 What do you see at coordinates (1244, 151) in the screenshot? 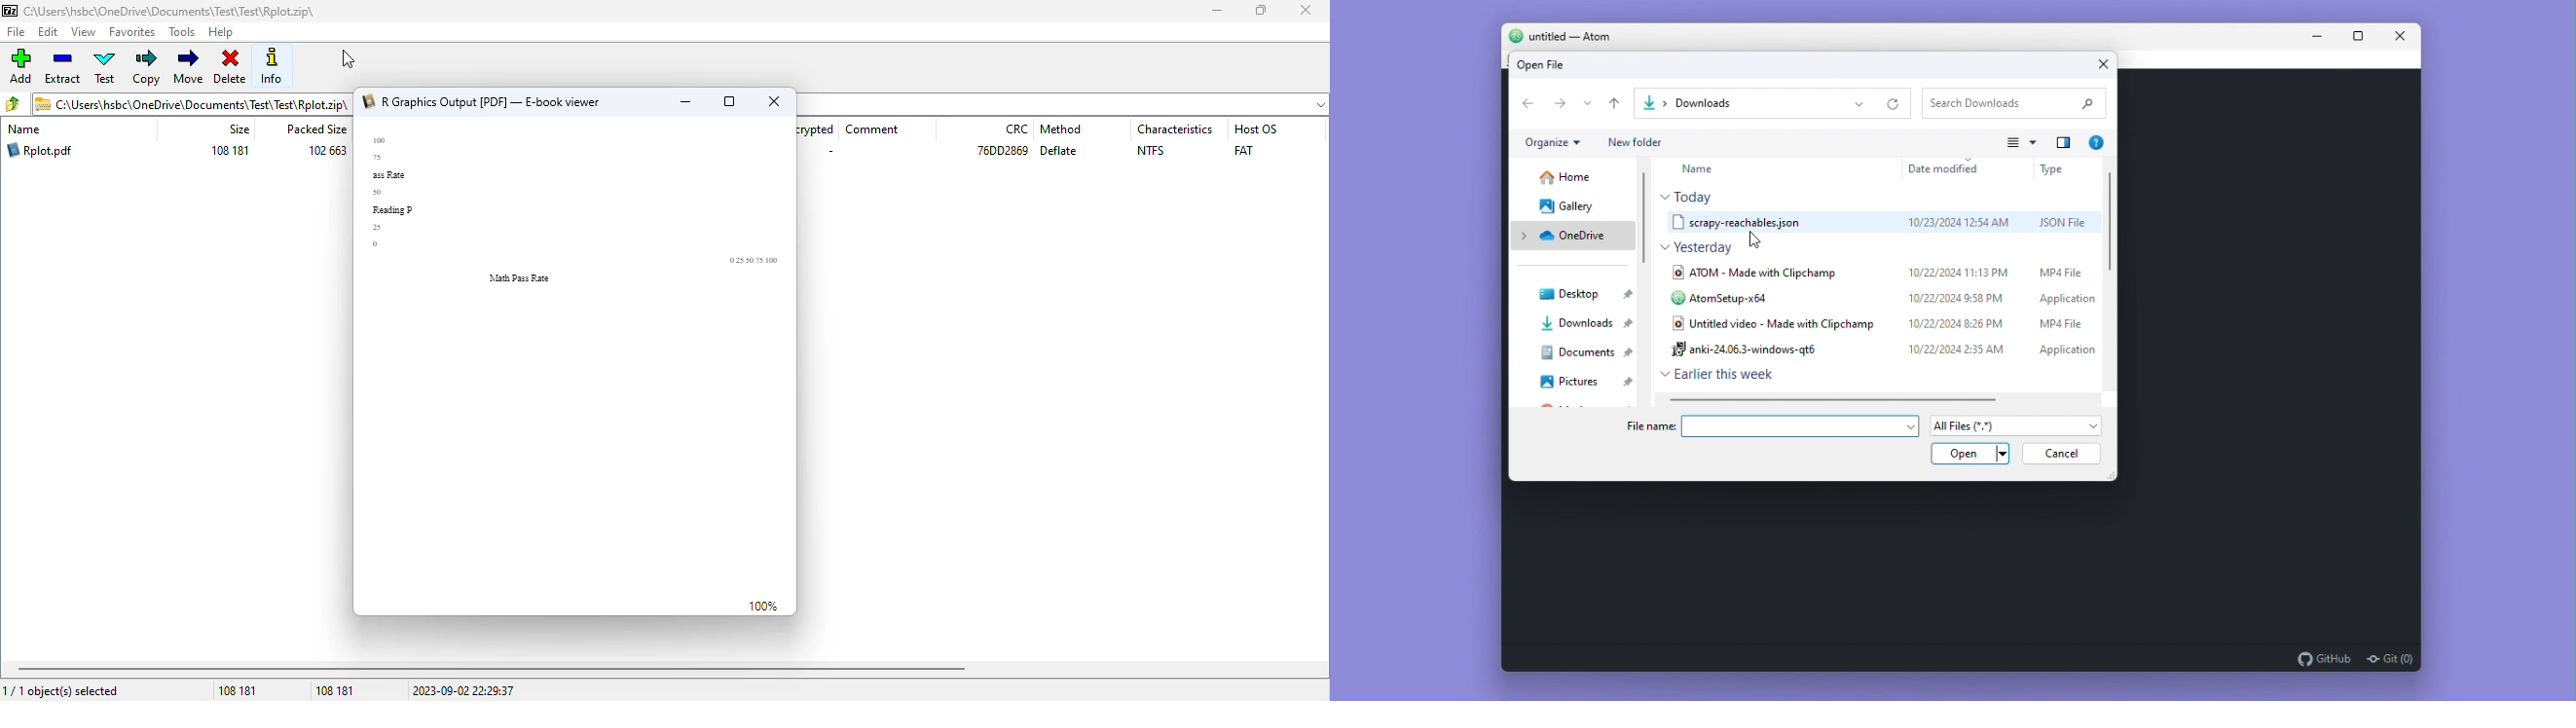
I see `FAT` at bounding box center [1244, 151].